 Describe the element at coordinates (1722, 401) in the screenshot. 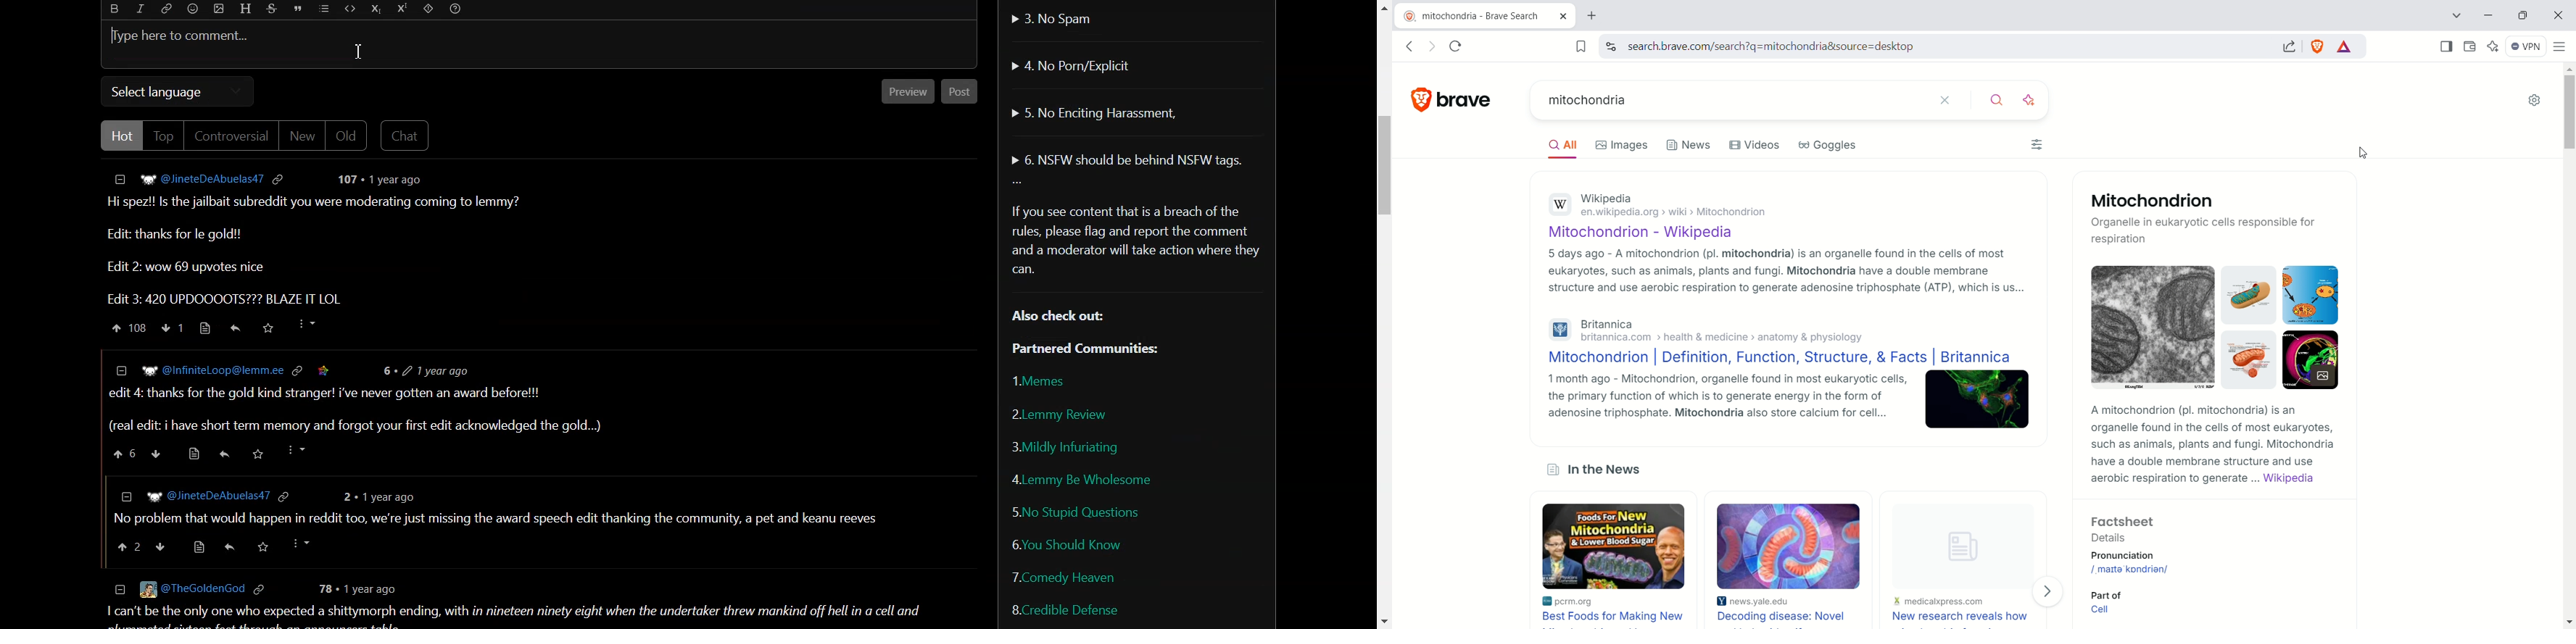

I see `1 month ago - Mitochondrion, organelle found in most eukaryotic cells, the primary function of which is to generate energy in the form of adenosine triphosphate. Mitochondria also store calcium for cell...` at that location.